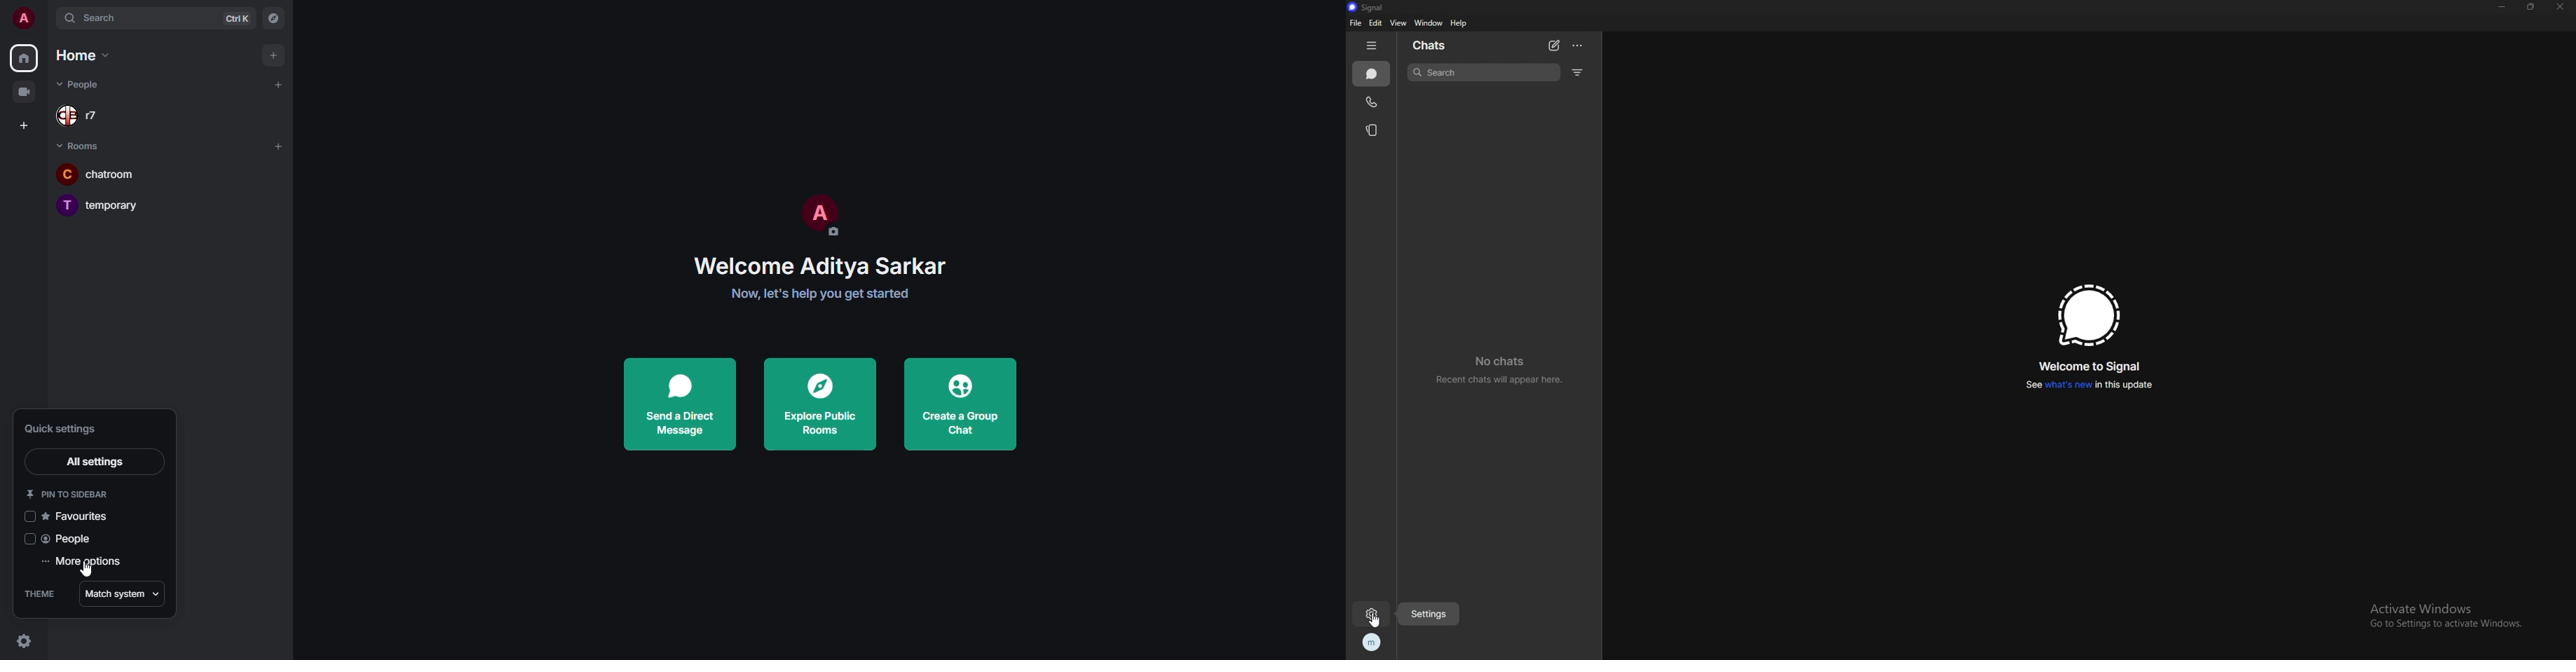 The height and width of the screenshot is (672, 2576). I want to click on cursor, so click(1377, 620).